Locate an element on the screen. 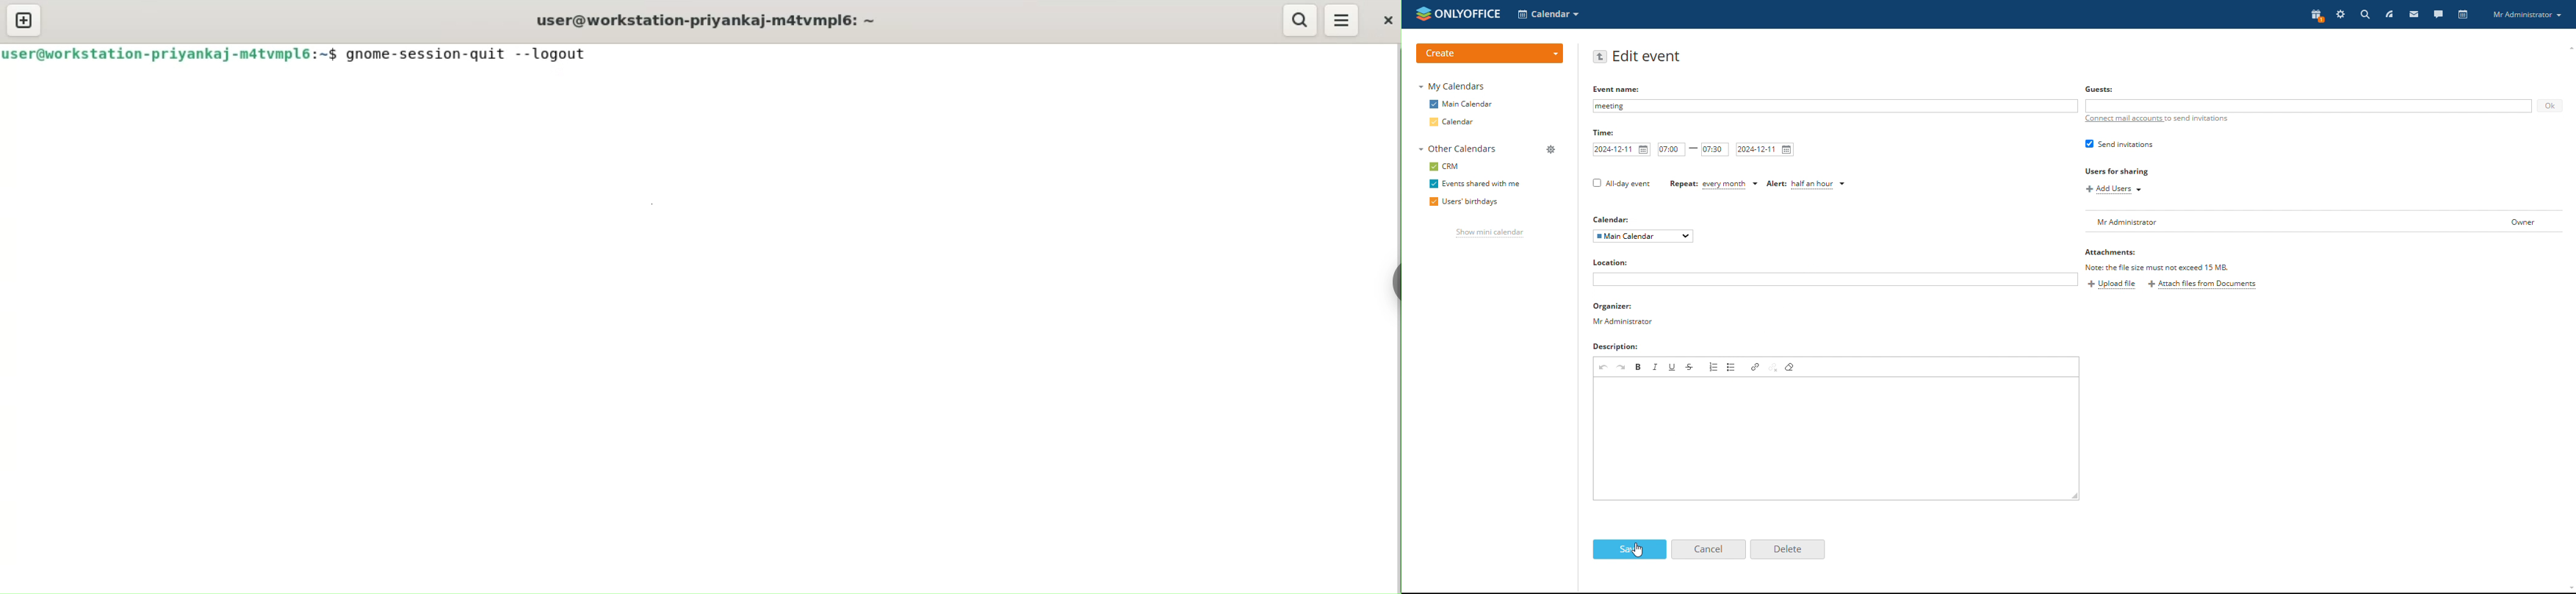  my calendars is located at coordinates (1452, 87).